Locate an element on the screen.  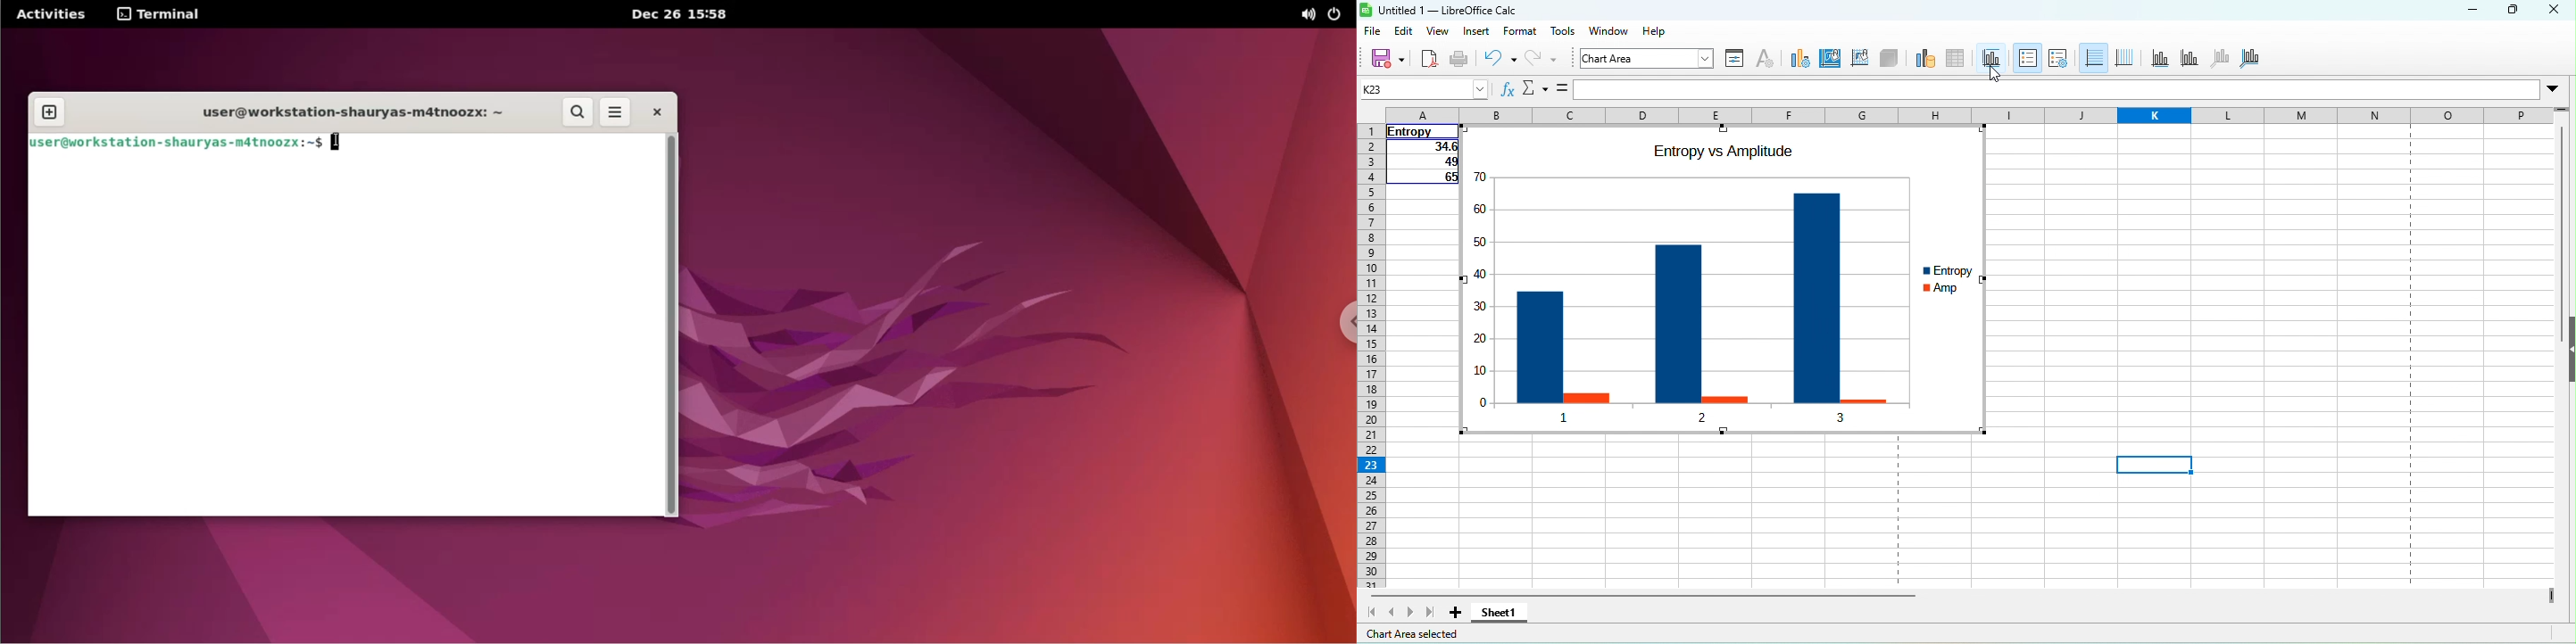
amp 2 is located at coordinates (1724, 395).